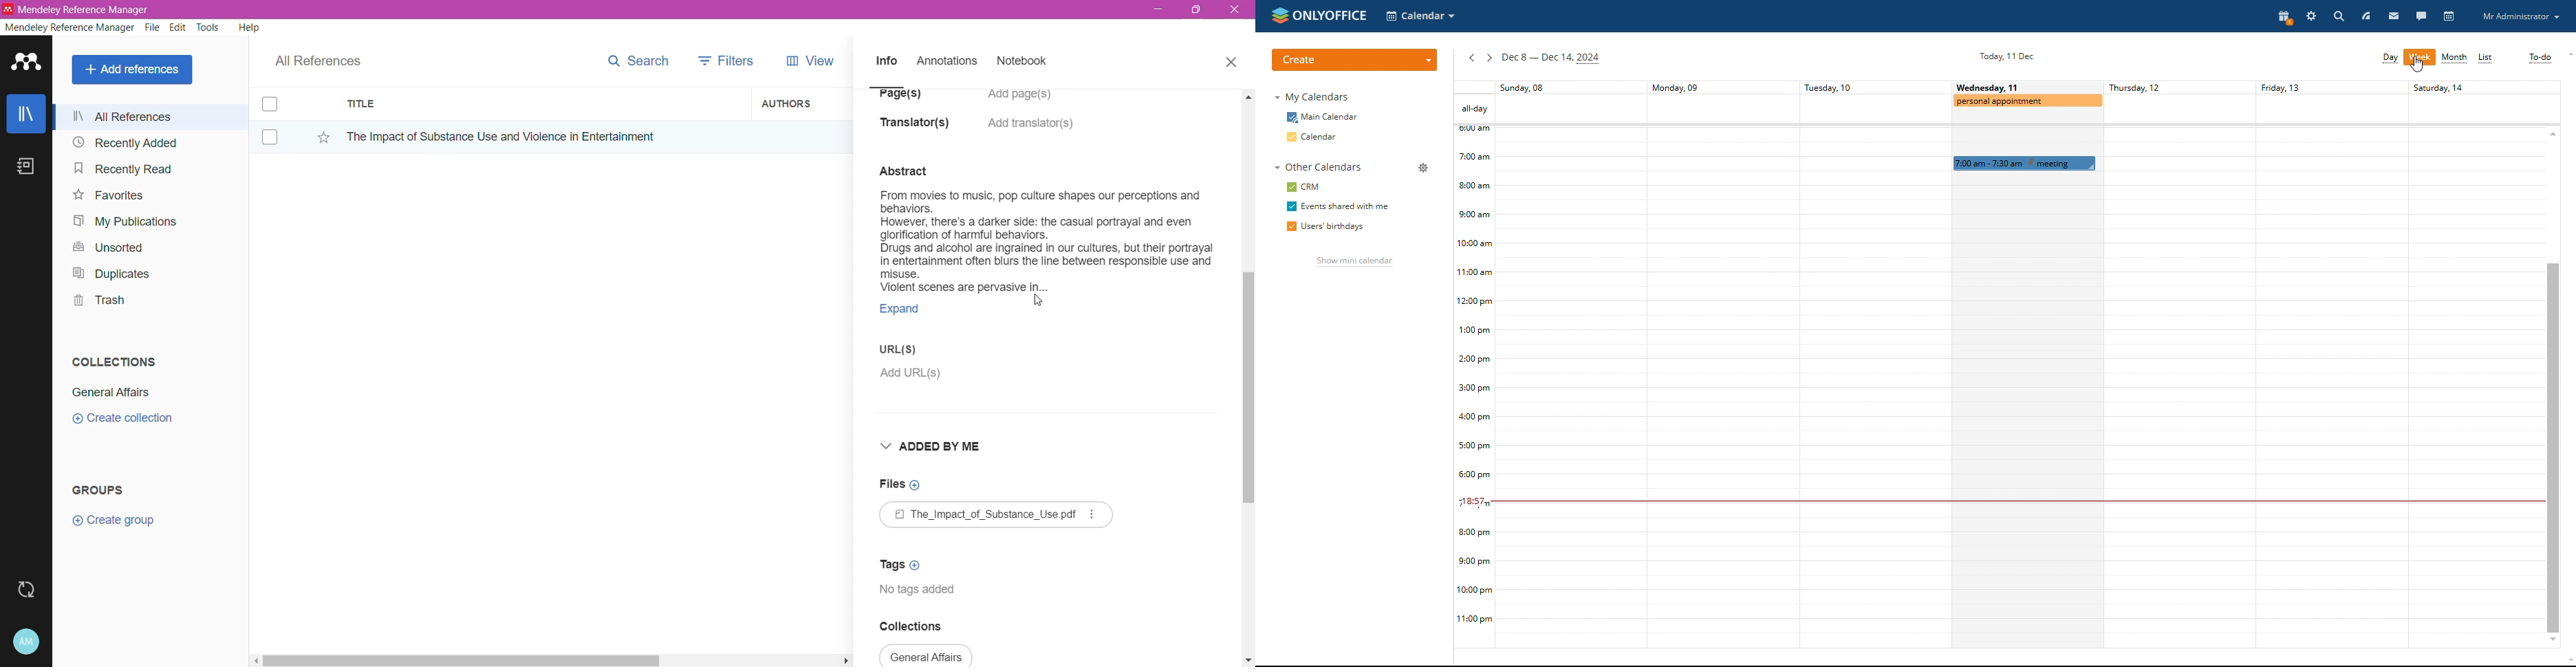  What do you see at coordinates (1046, 231) in the screenshot?
I see `Available Abstract/Summary  of the Document` at bounding box center [1046, 231].